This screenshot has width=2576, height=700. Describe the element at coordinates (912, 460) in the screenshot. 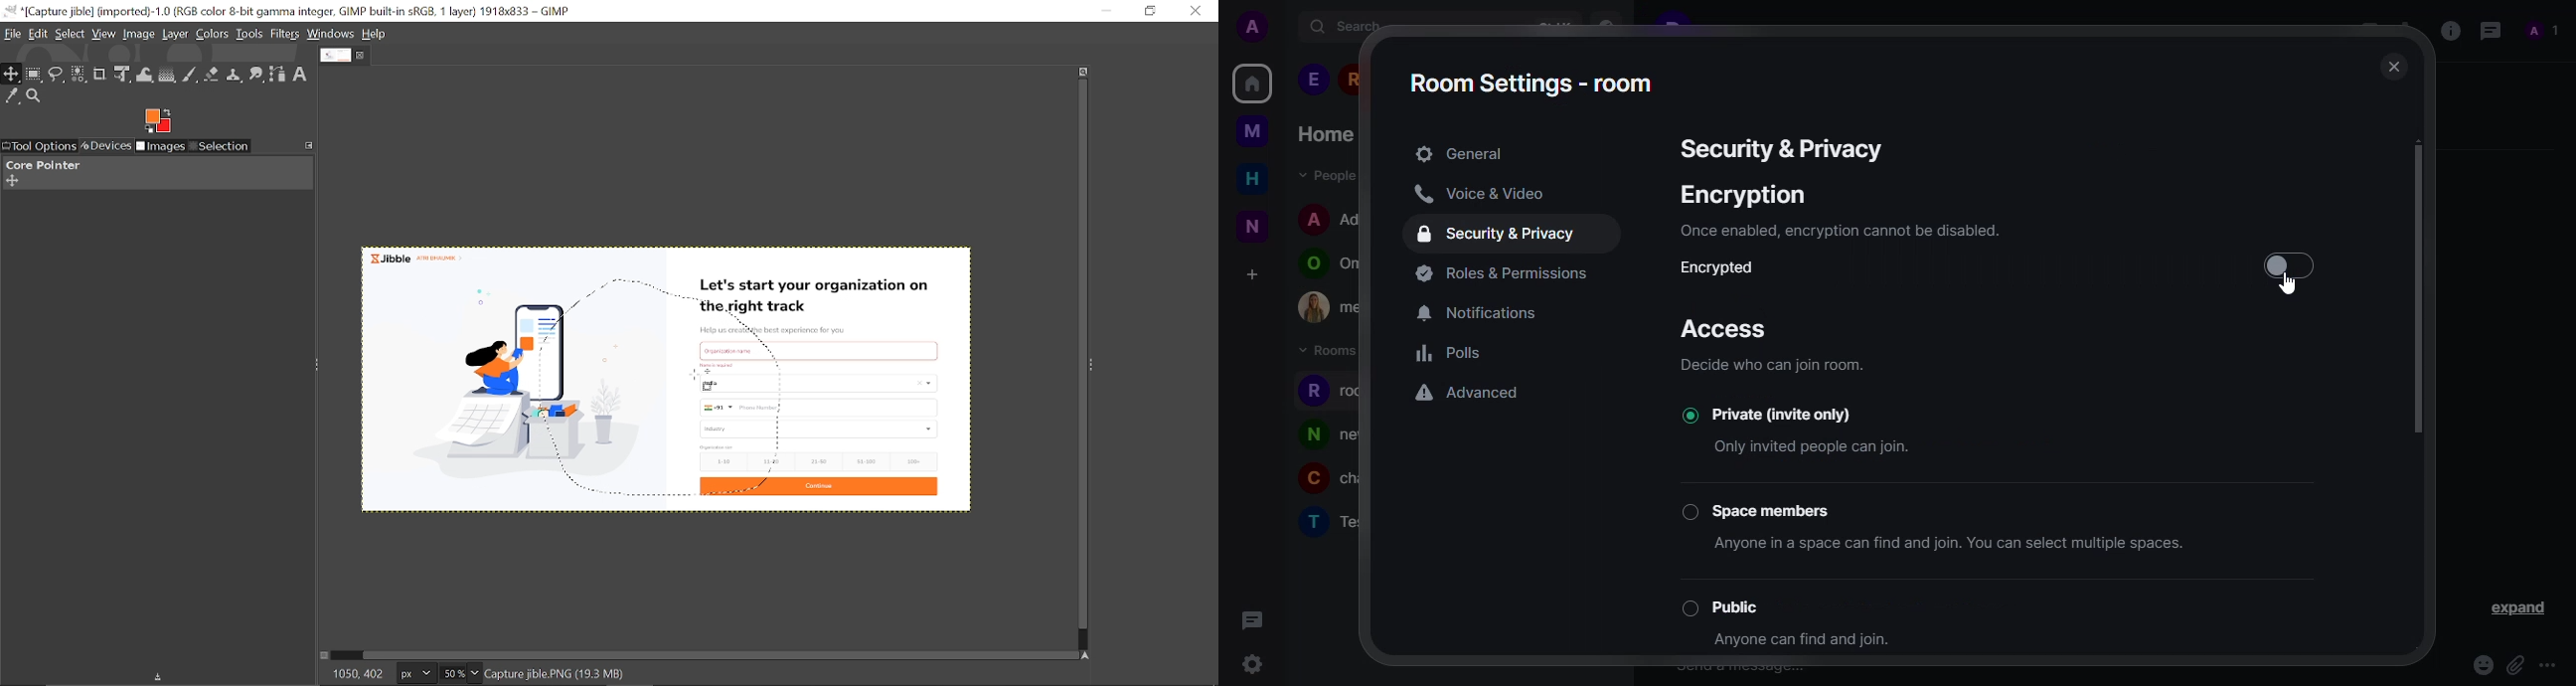

I see `100+` at that location.